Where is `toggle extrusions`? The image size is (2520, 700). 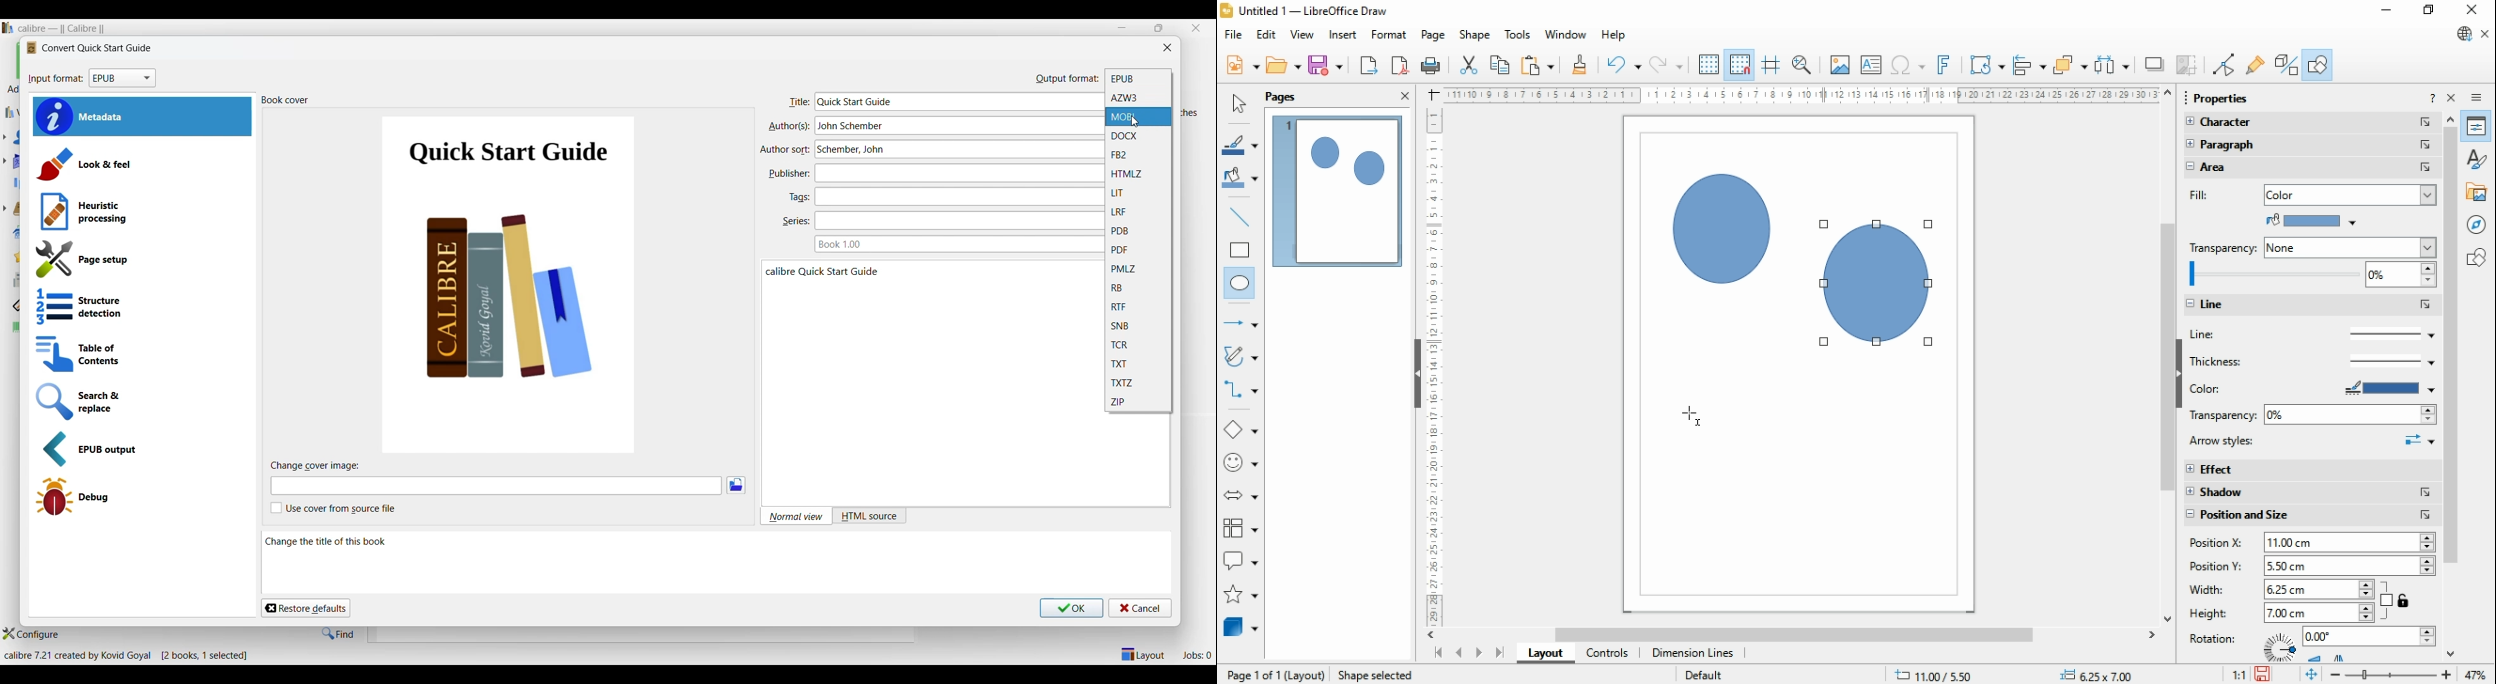 toggle extrusions is located at coordinates (2286, 64).